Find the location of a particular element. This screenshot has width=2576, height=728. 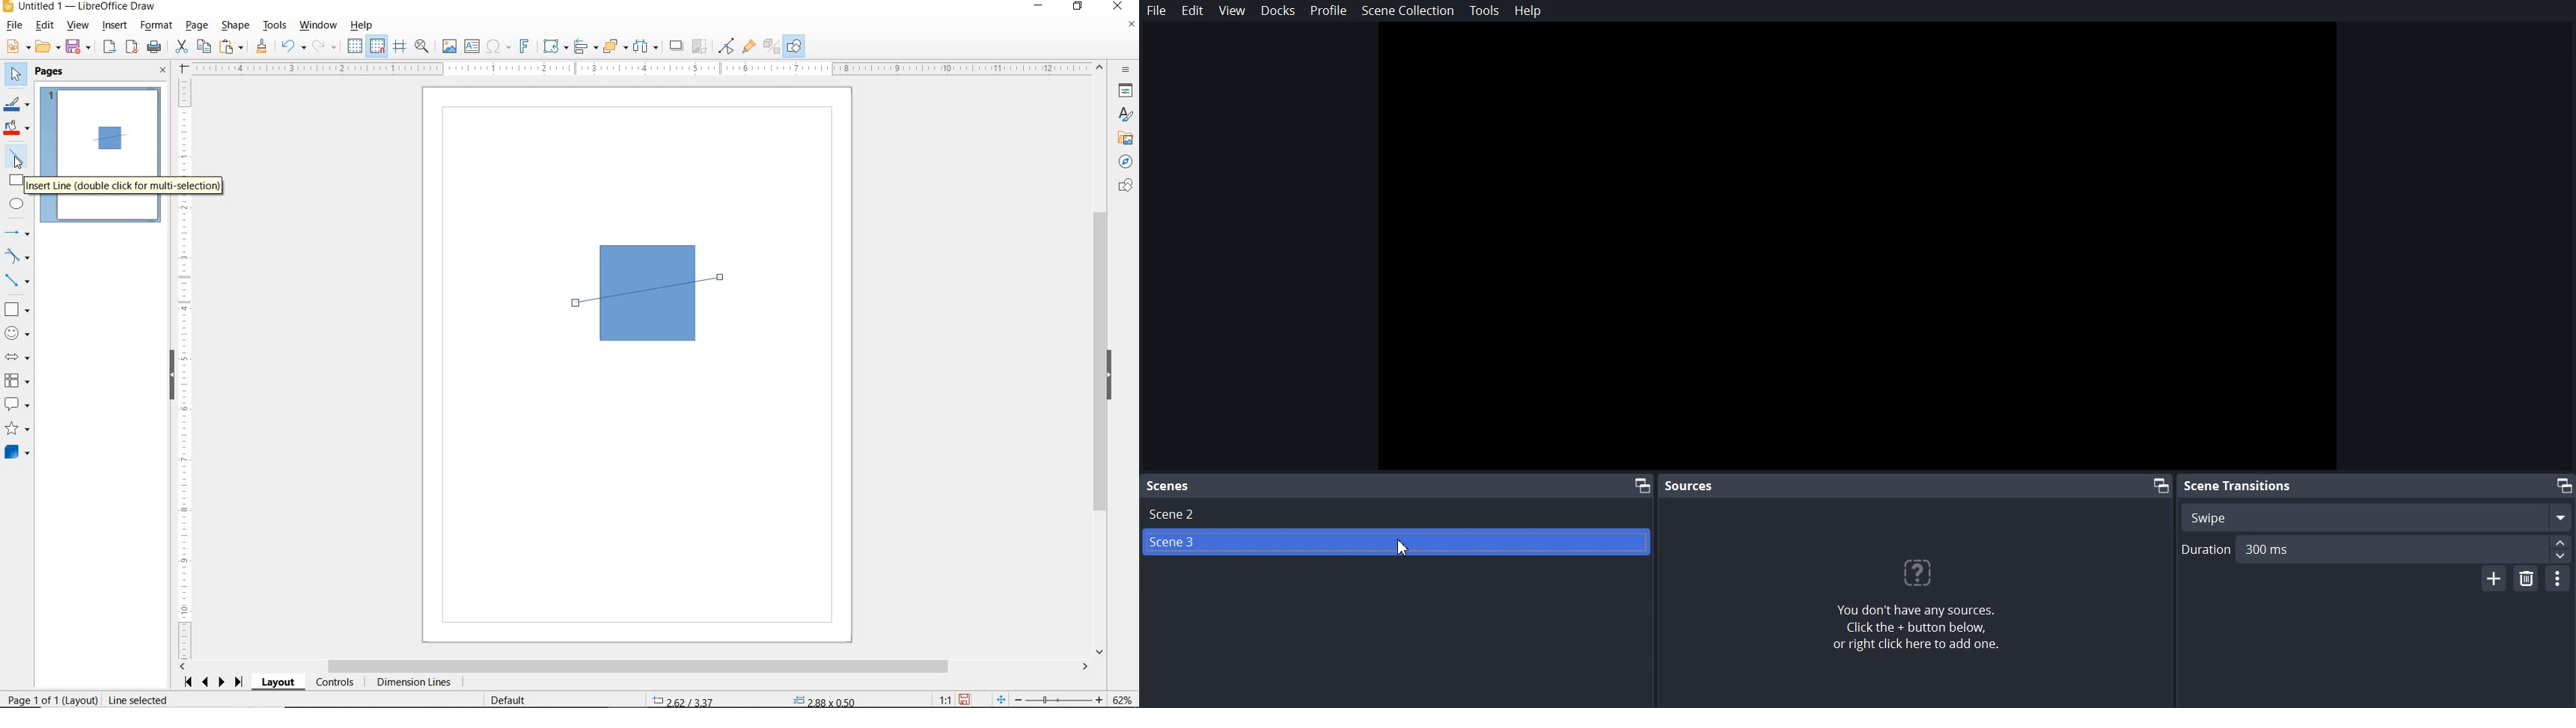

FILE is located at coordinates (13, 26).